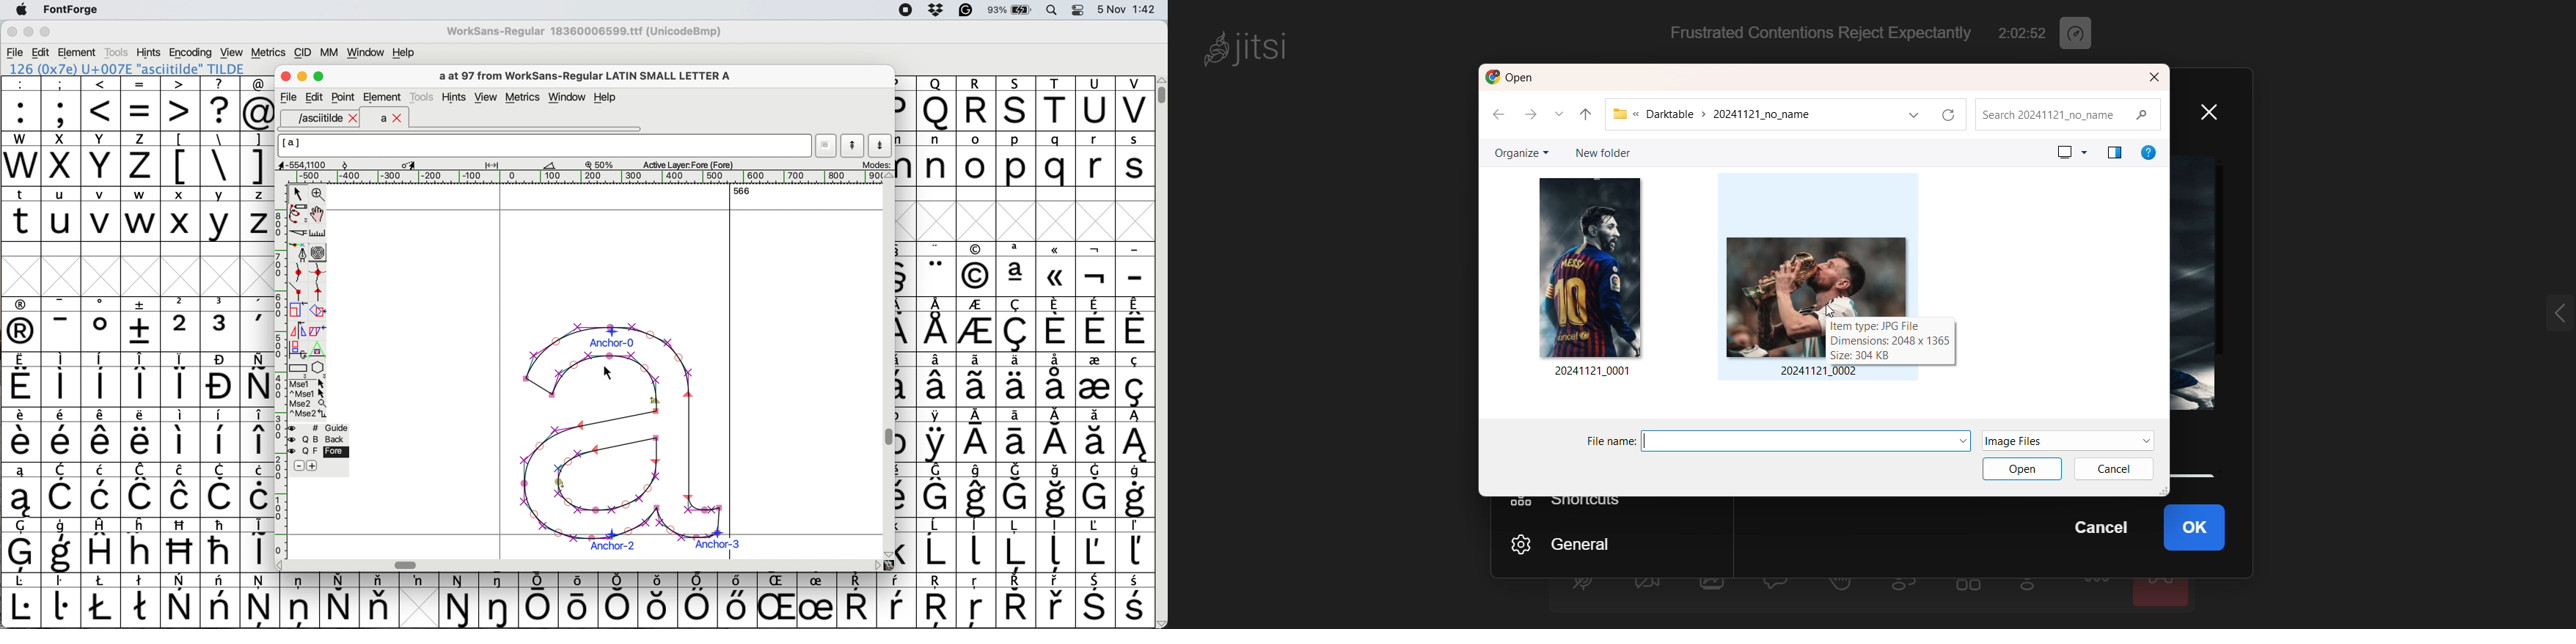 This screenshot has height=644, width=2576. What do you see at coordinates (1608, 442) in the screenshot?
I see `file name` at bounding box center [1608, 442].